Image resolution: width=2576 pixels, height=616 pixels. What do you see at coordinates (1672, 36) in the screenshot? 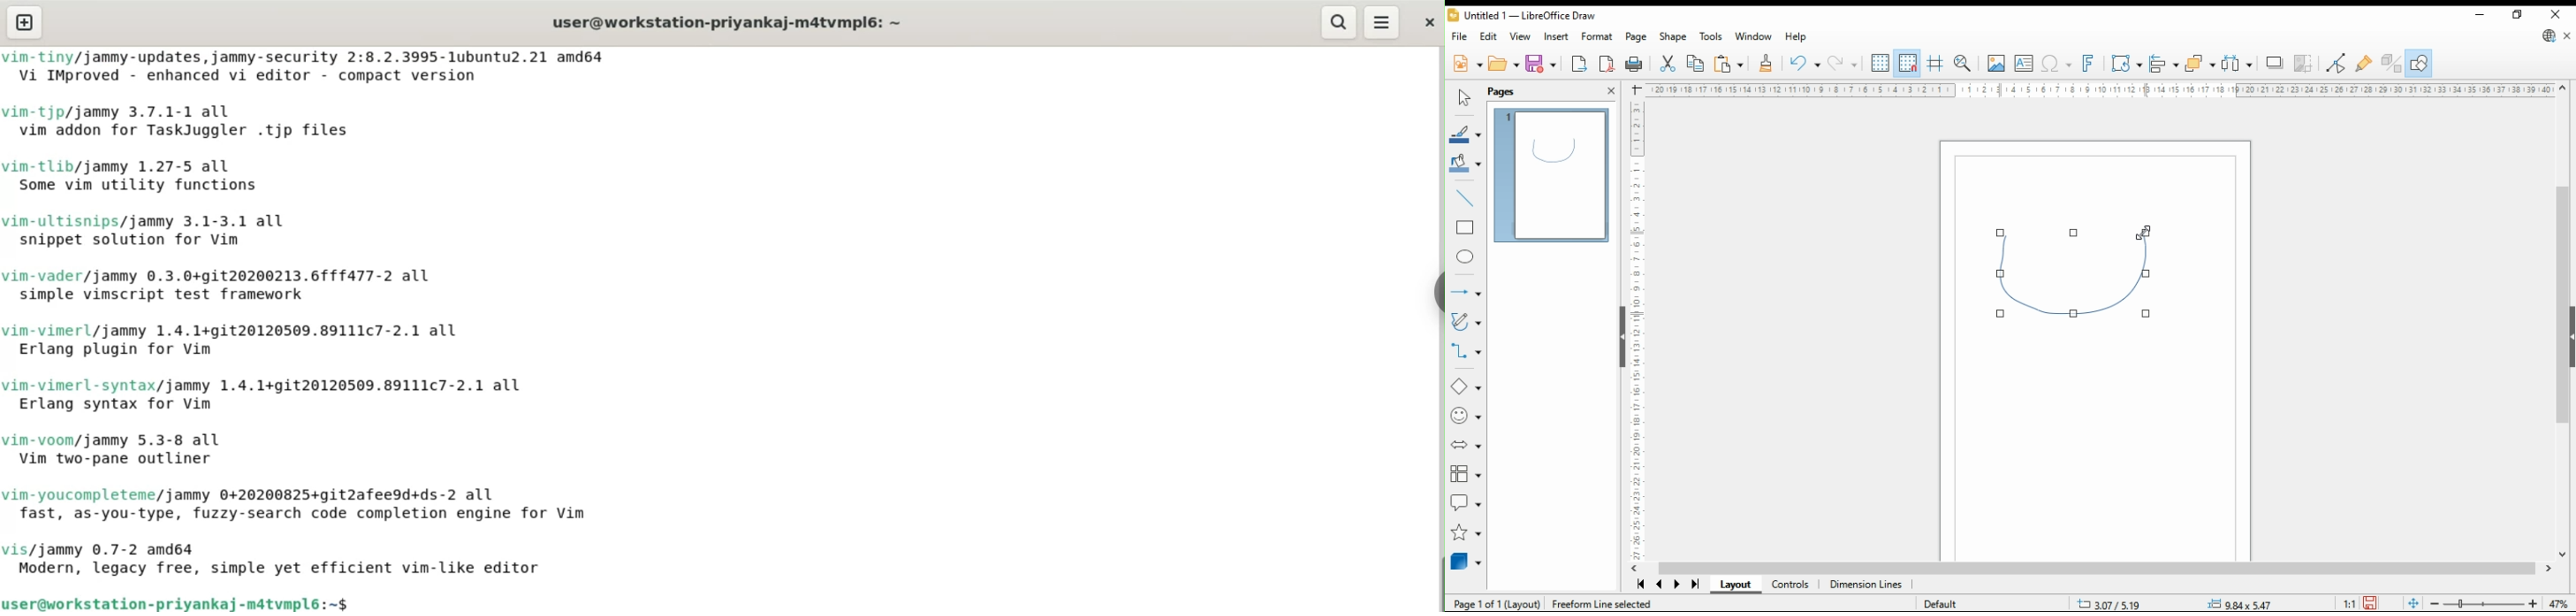
I see `shape` at bounding box center [1672, 36].